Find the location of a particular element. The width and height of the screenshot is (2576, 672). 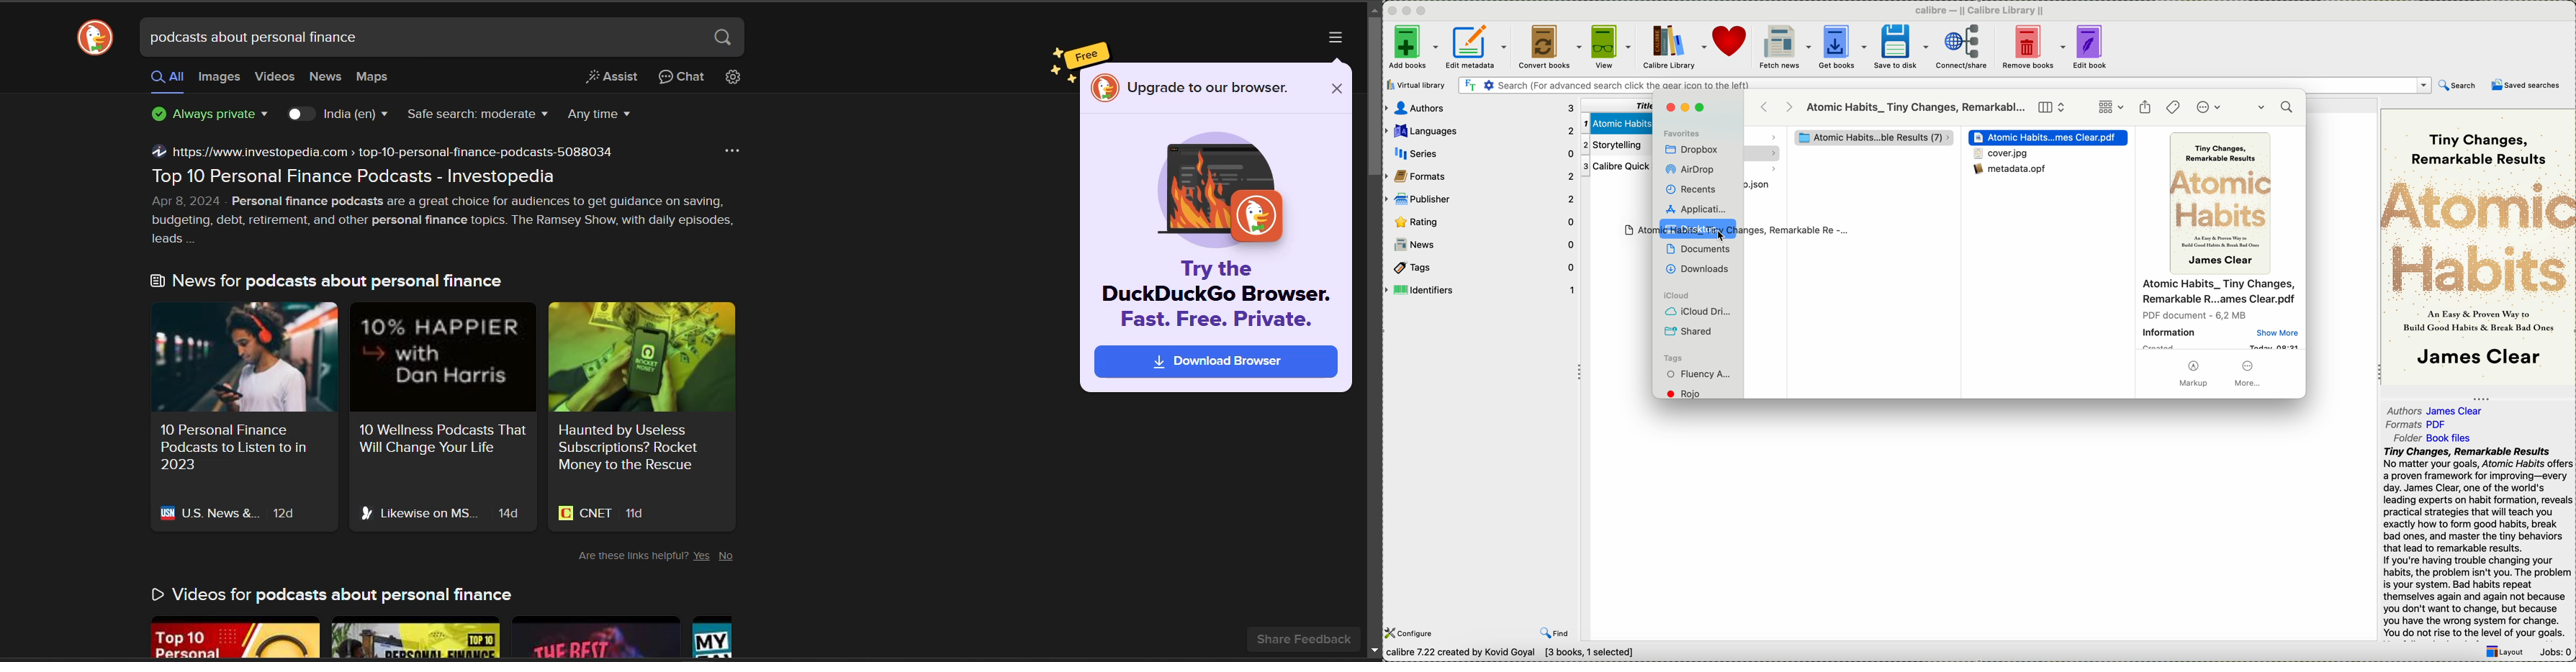

search bar is located at coordinates (1943, 86).